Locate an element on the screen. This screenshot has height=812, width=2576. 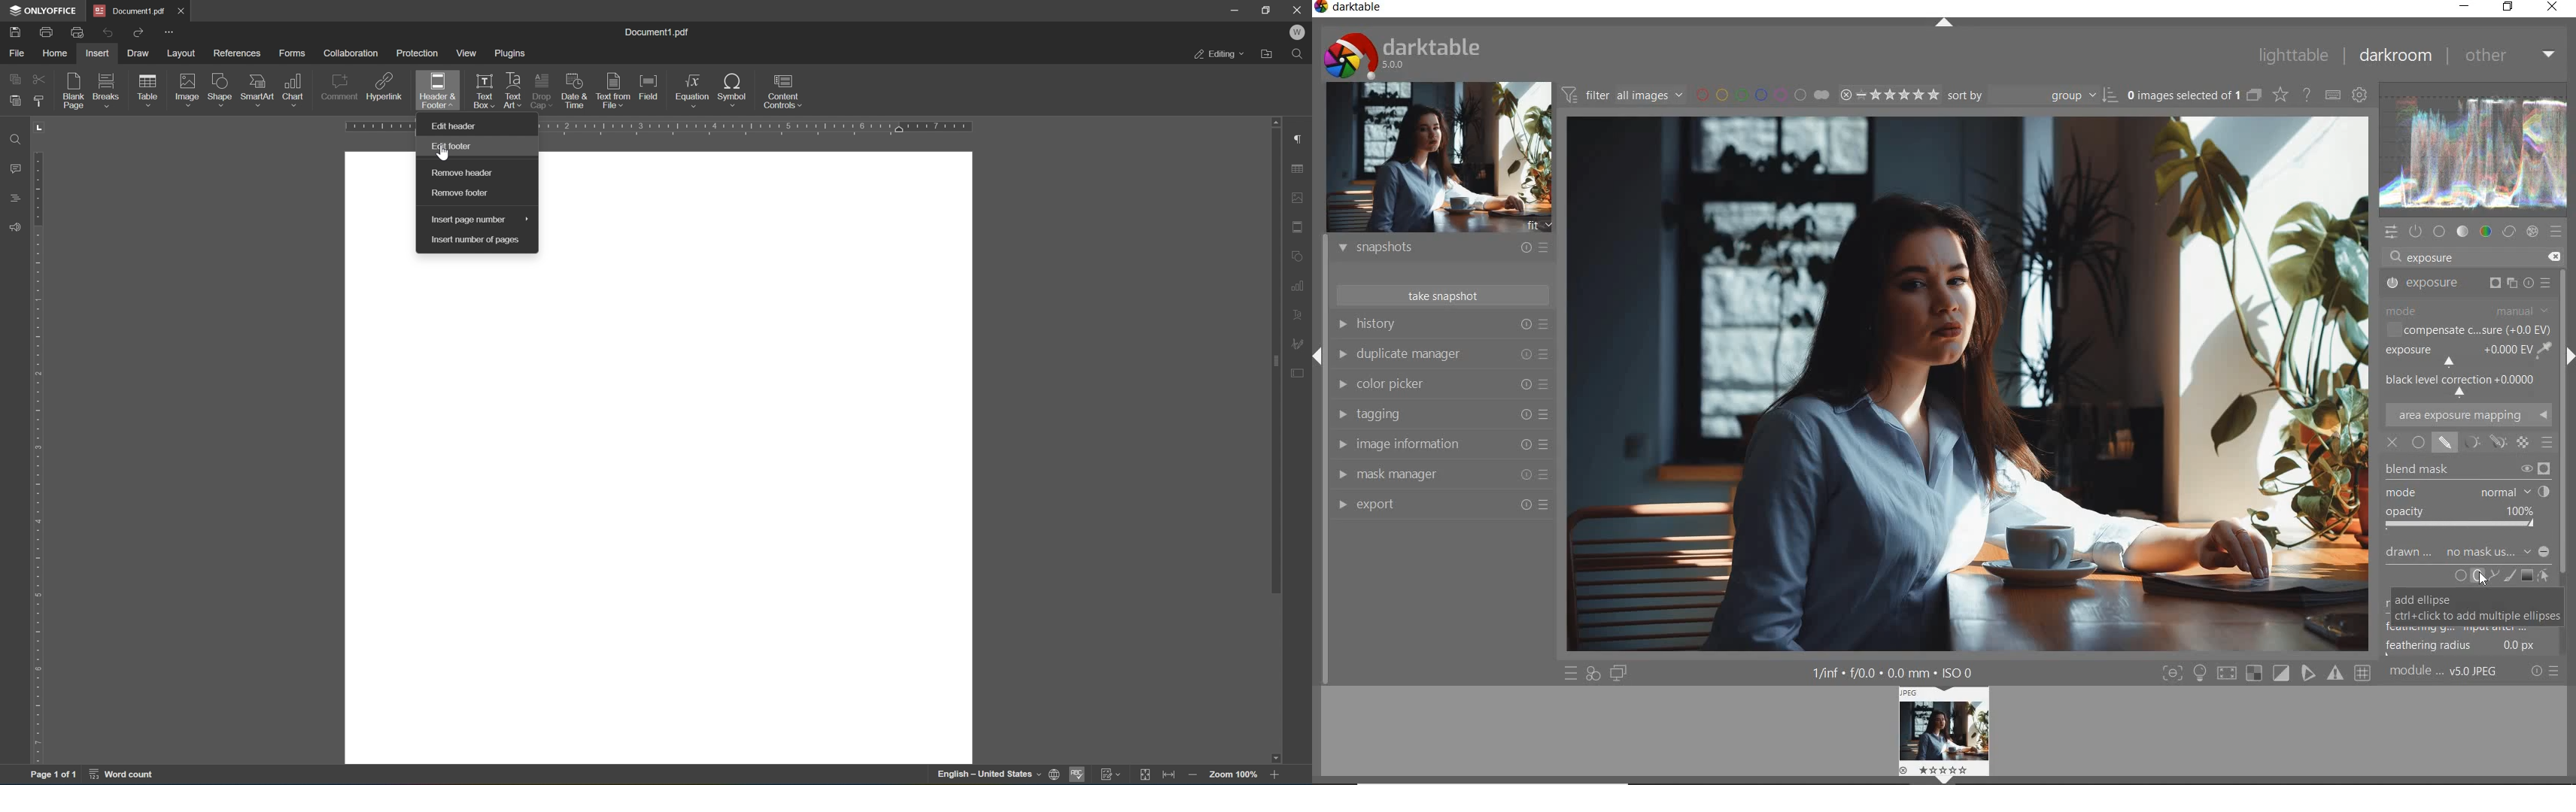
ADD ELLIPSE is located at coordinates (2475, 606).